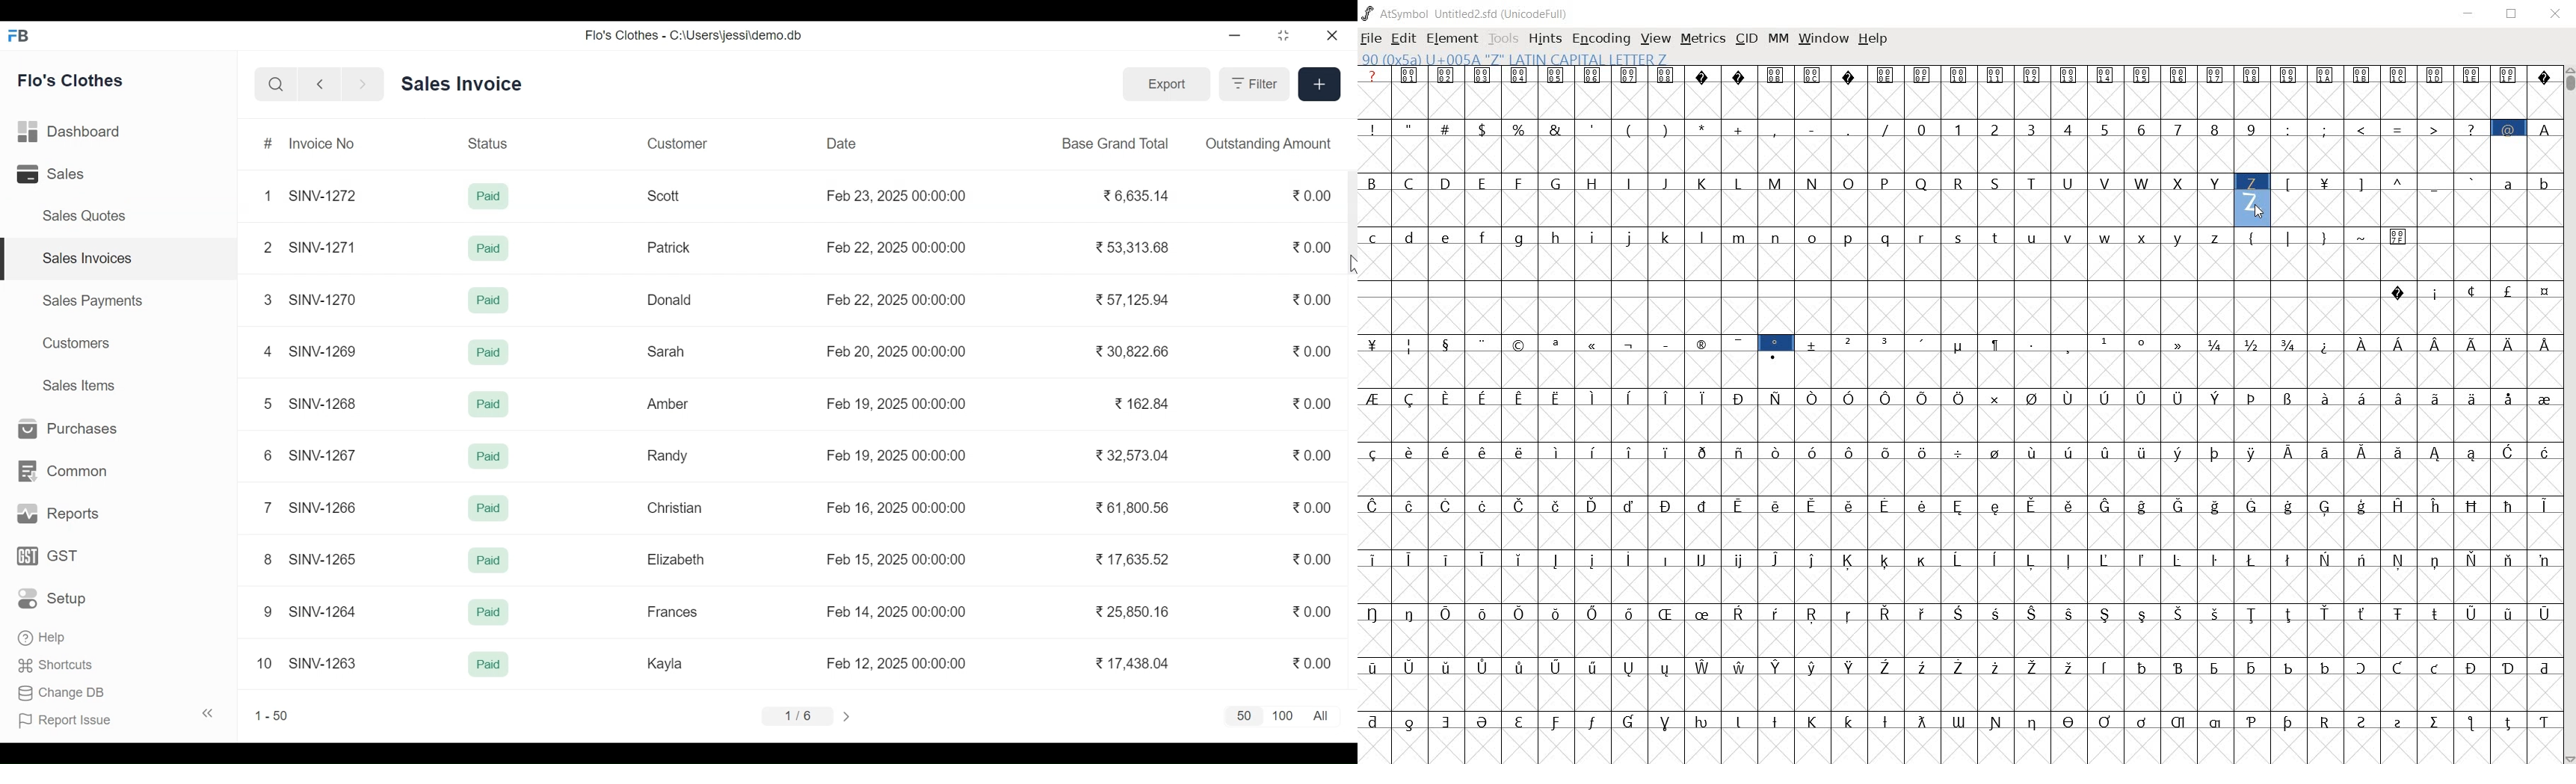 The image size is (2576, 784). I want to click on 7, so click(266, 507).